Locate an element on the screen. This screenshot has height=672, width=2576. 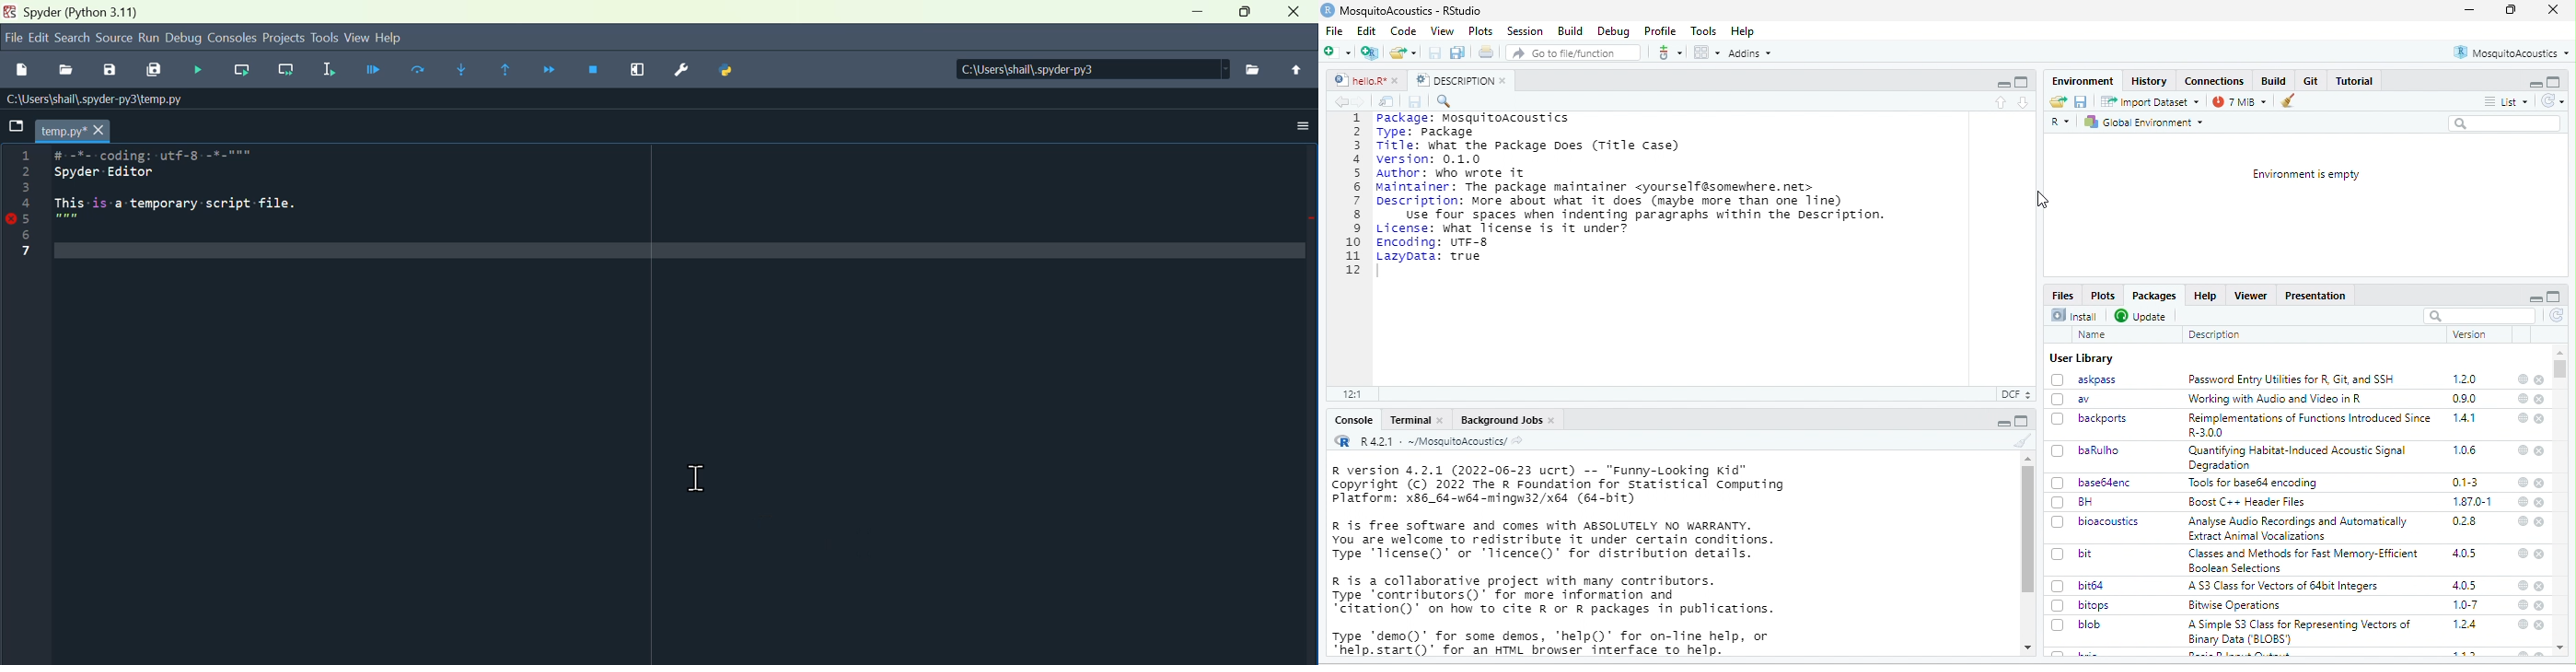
scroll down is located at coordinates (2025, 648).